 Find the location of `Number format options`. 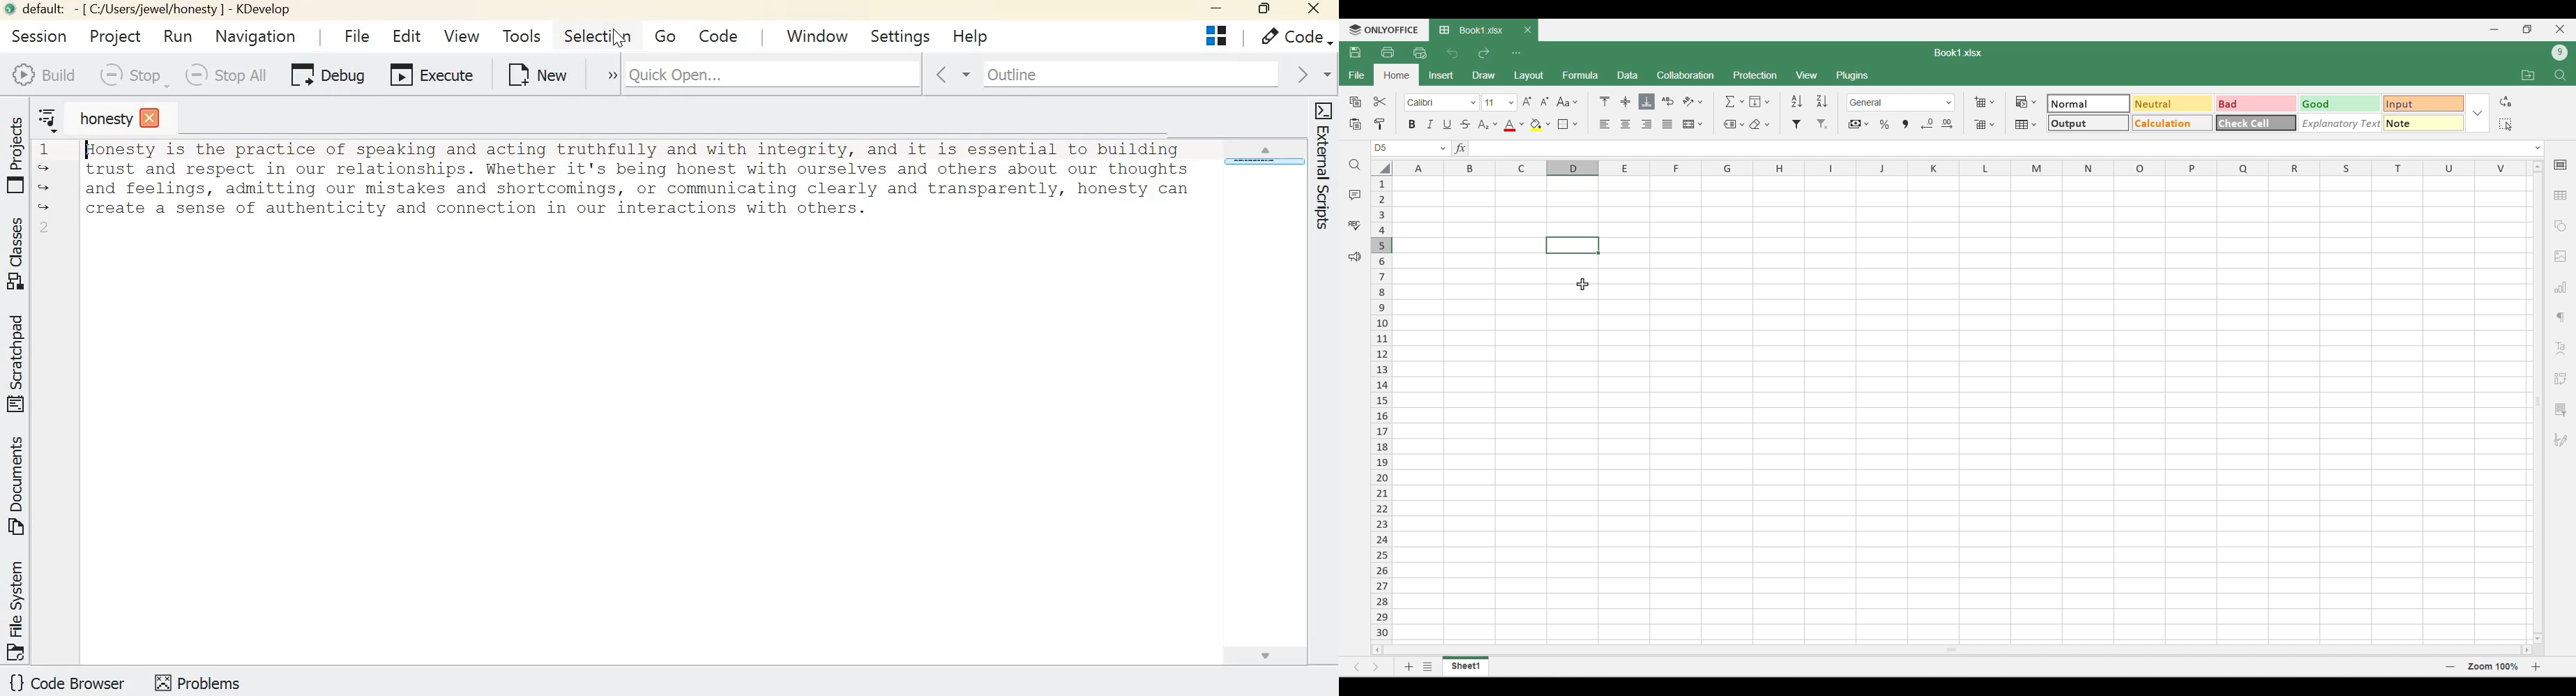

Number format options is located at coordinates (1901, 102).